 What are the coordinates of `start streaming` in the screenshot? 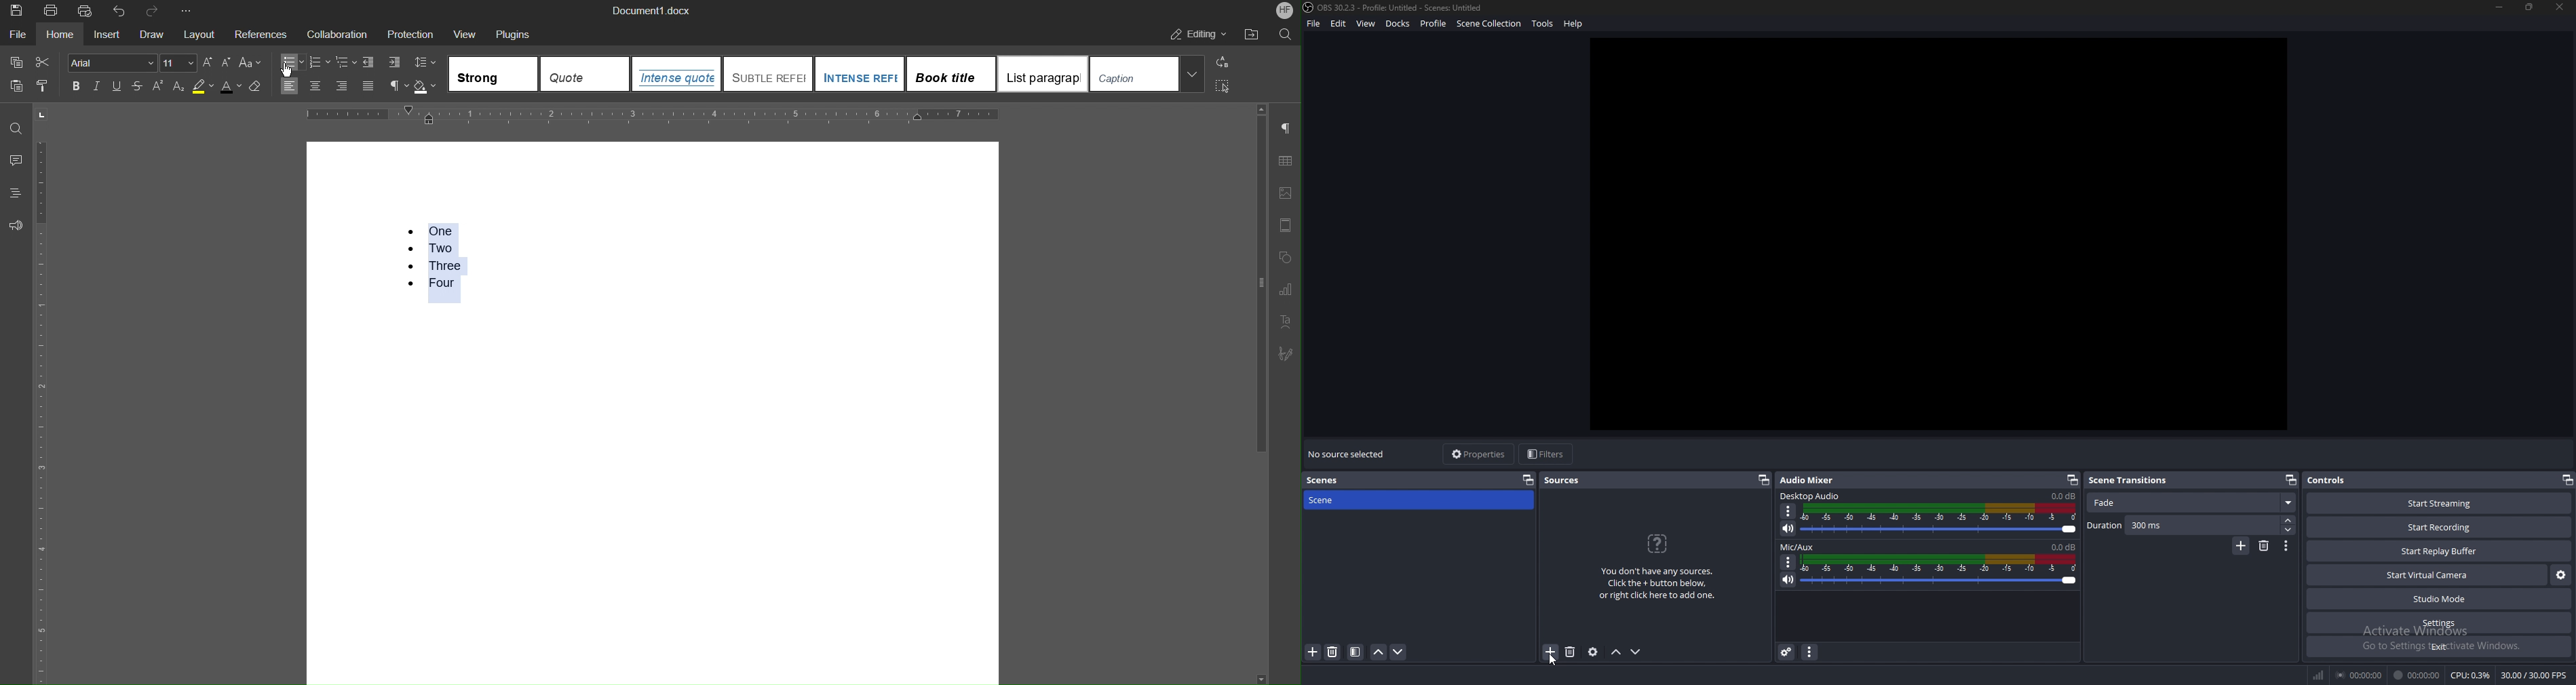 It's located at (2441, 505).